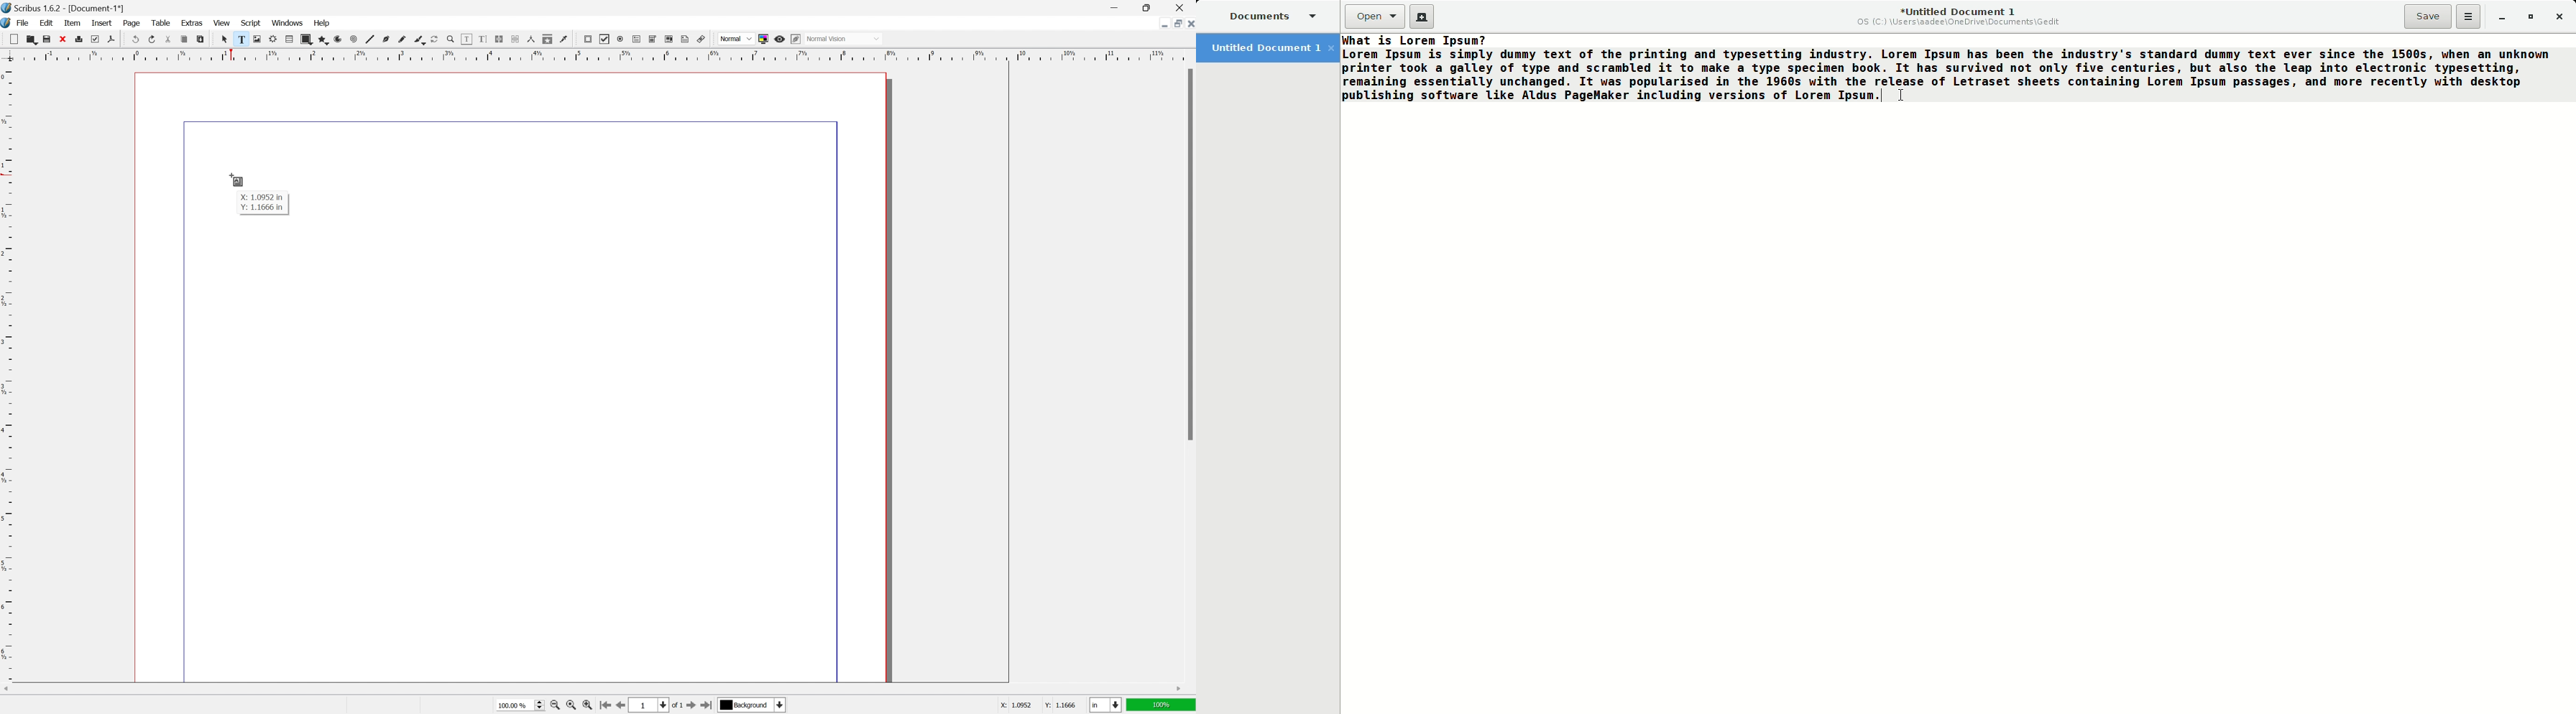 This screenshot has height=728, width=2576. What do you see at coordinates (498, 38) in the screenshot?
I see `link text frames` at bounding box center [498, 38].